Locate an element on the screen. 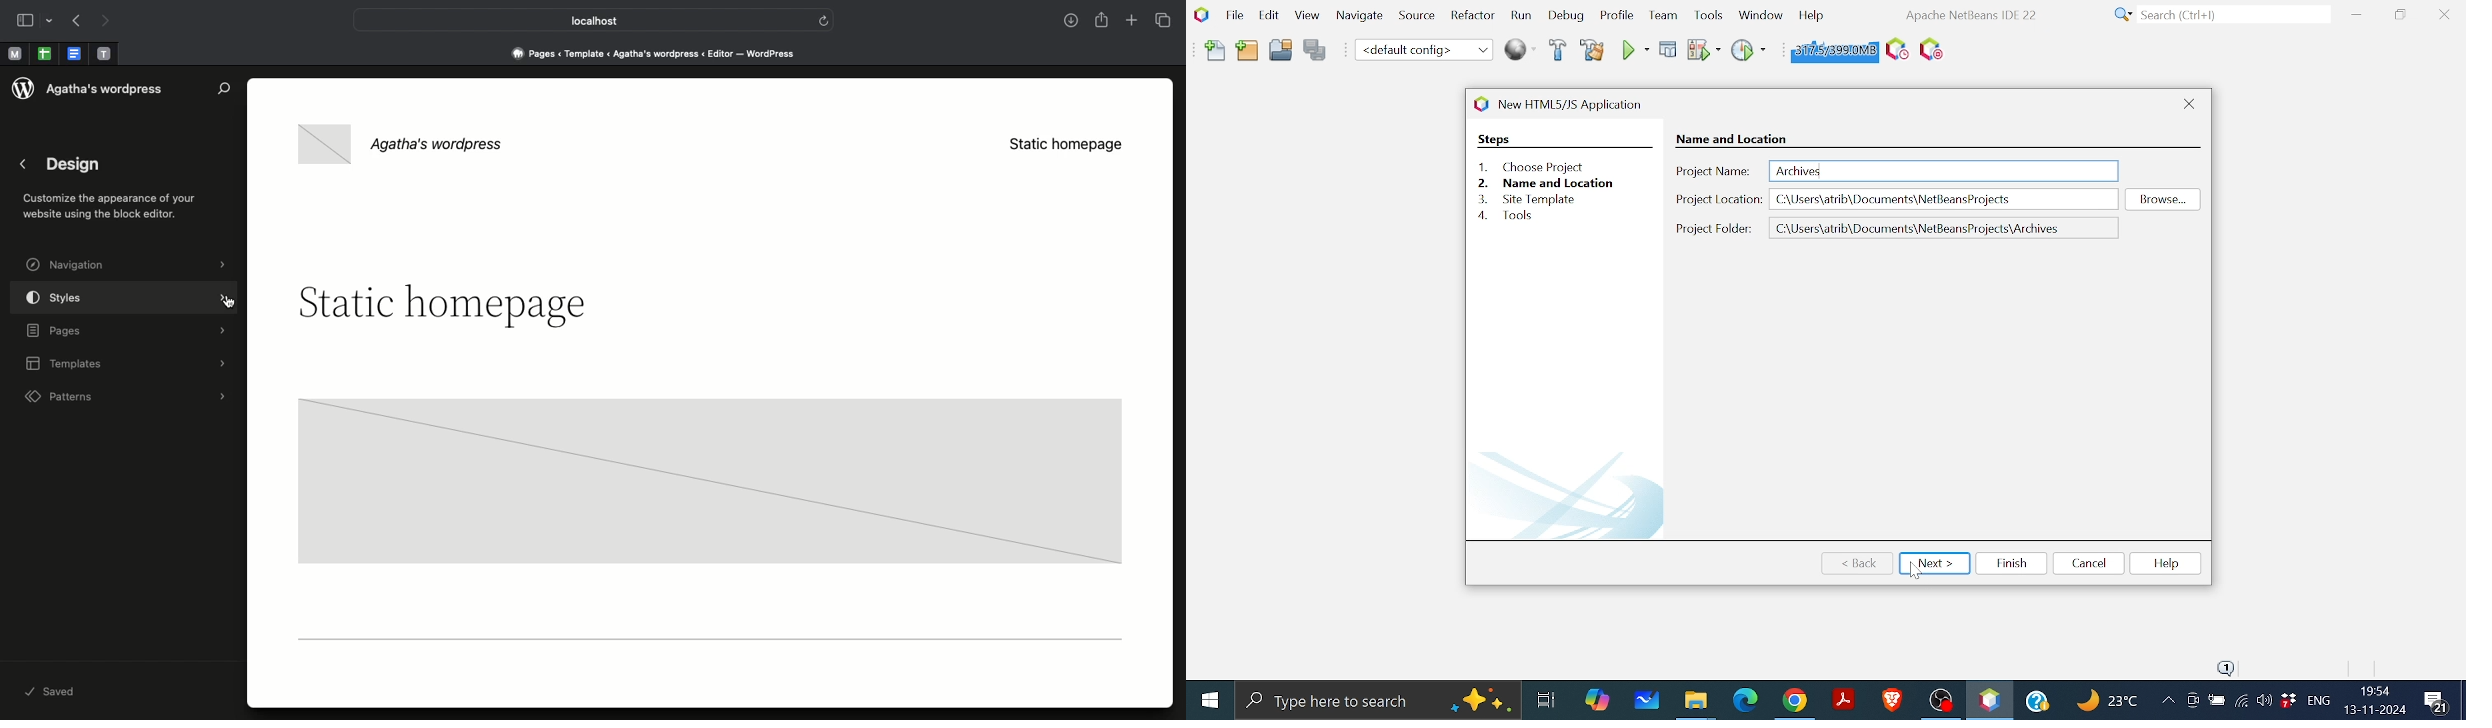  Meet now is located at coordinates (2192, 703).